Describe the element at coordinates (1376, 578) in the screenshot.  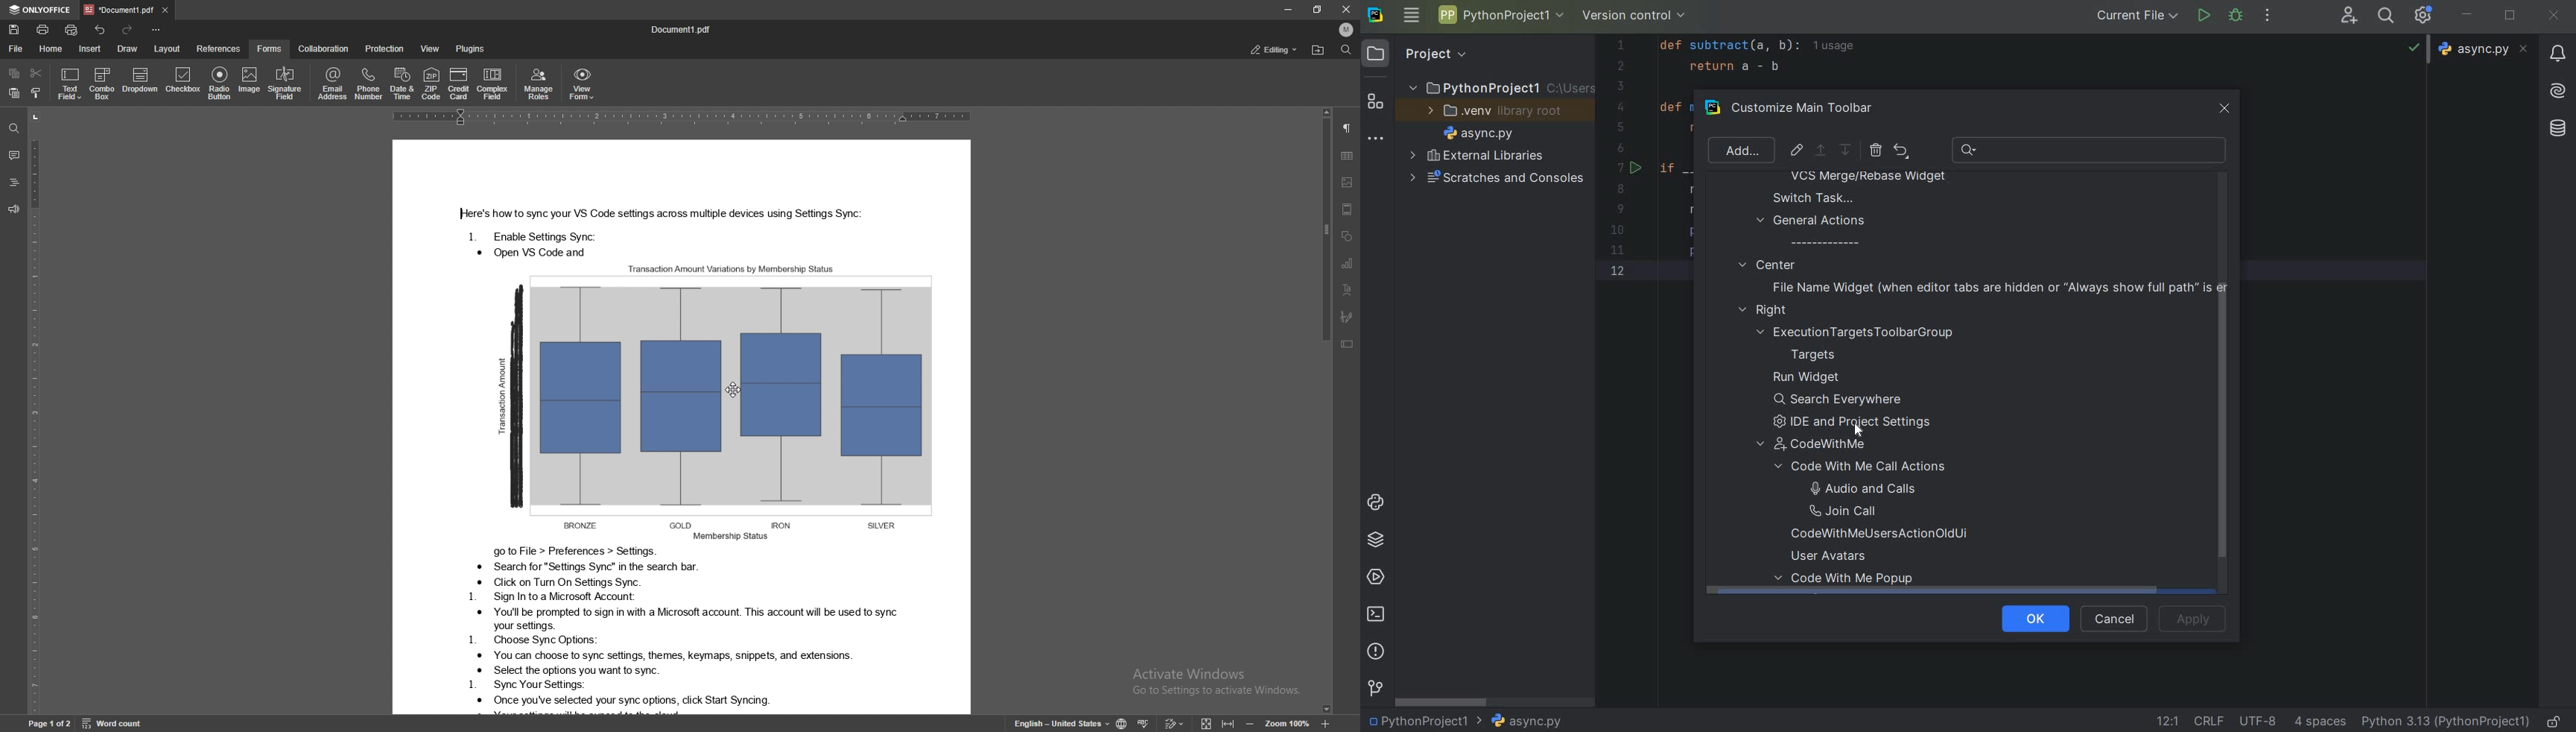
I see `SERVICES` at that location.